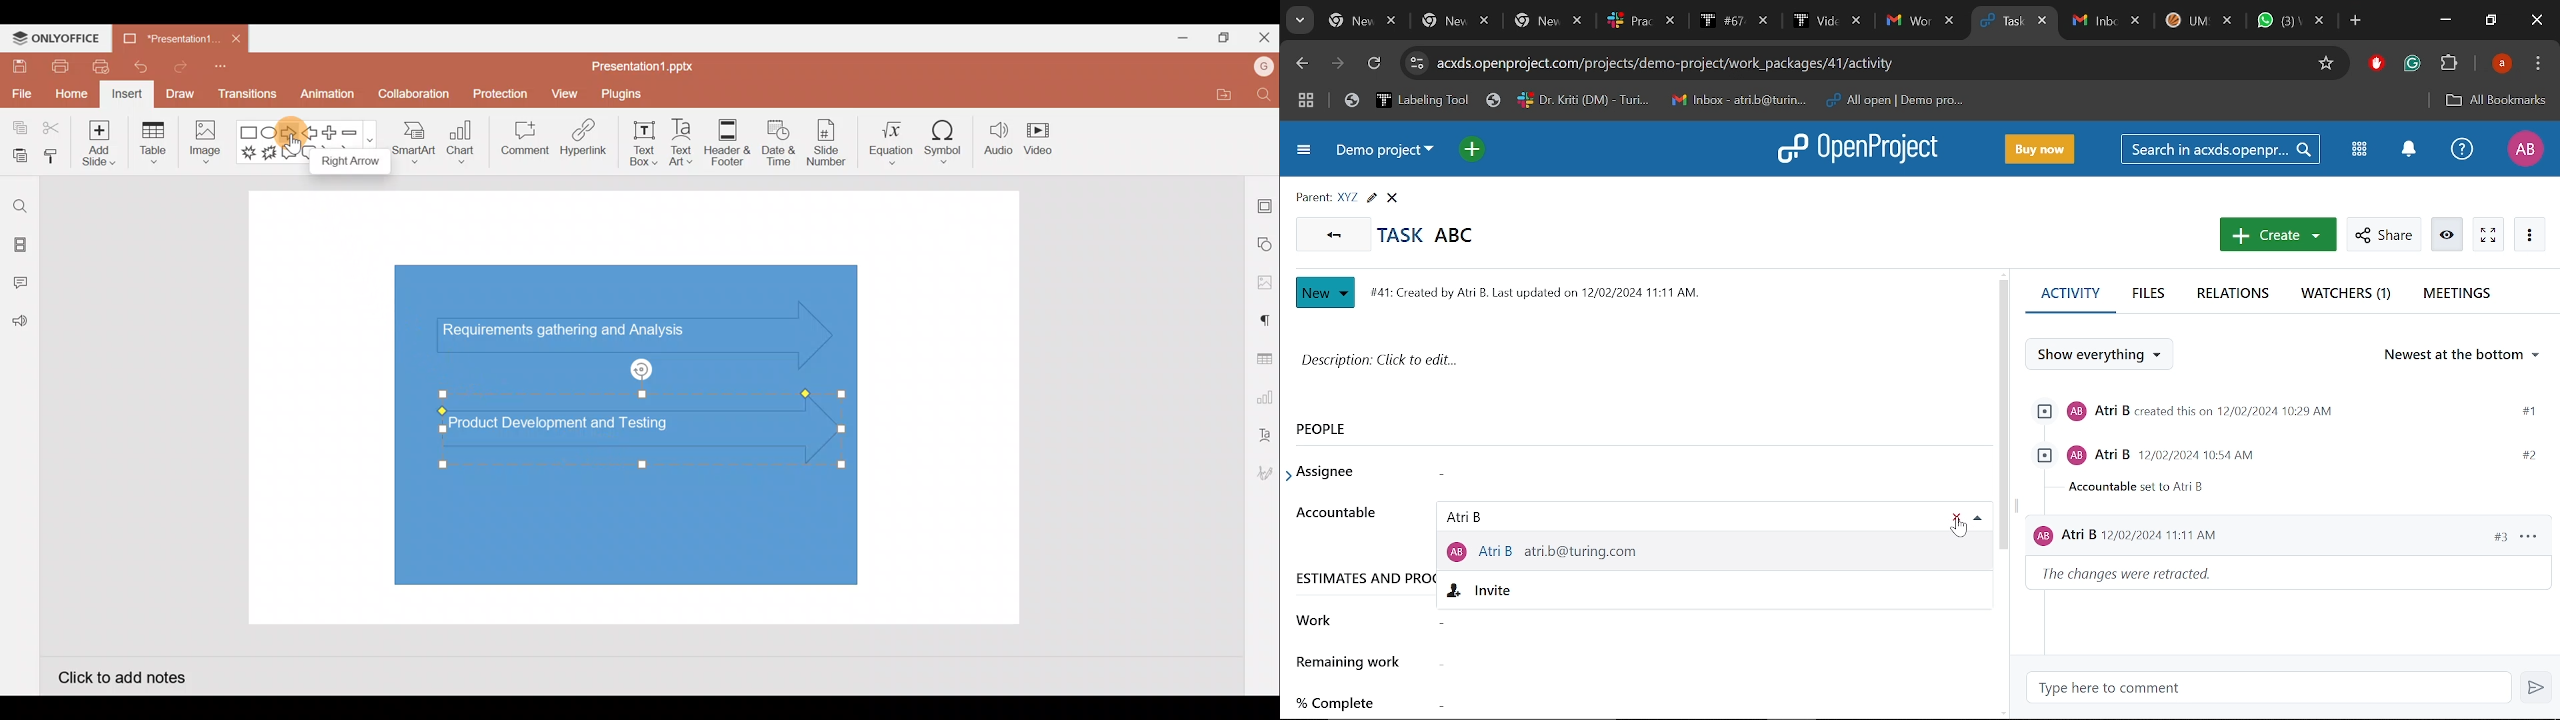 The width and height of the screenshot is (2576, 728). Describe the element at coordinates (575, 332) in the screenshot. I see `Text (Requirements gathering and Analysis) in arrow shape` at that location.